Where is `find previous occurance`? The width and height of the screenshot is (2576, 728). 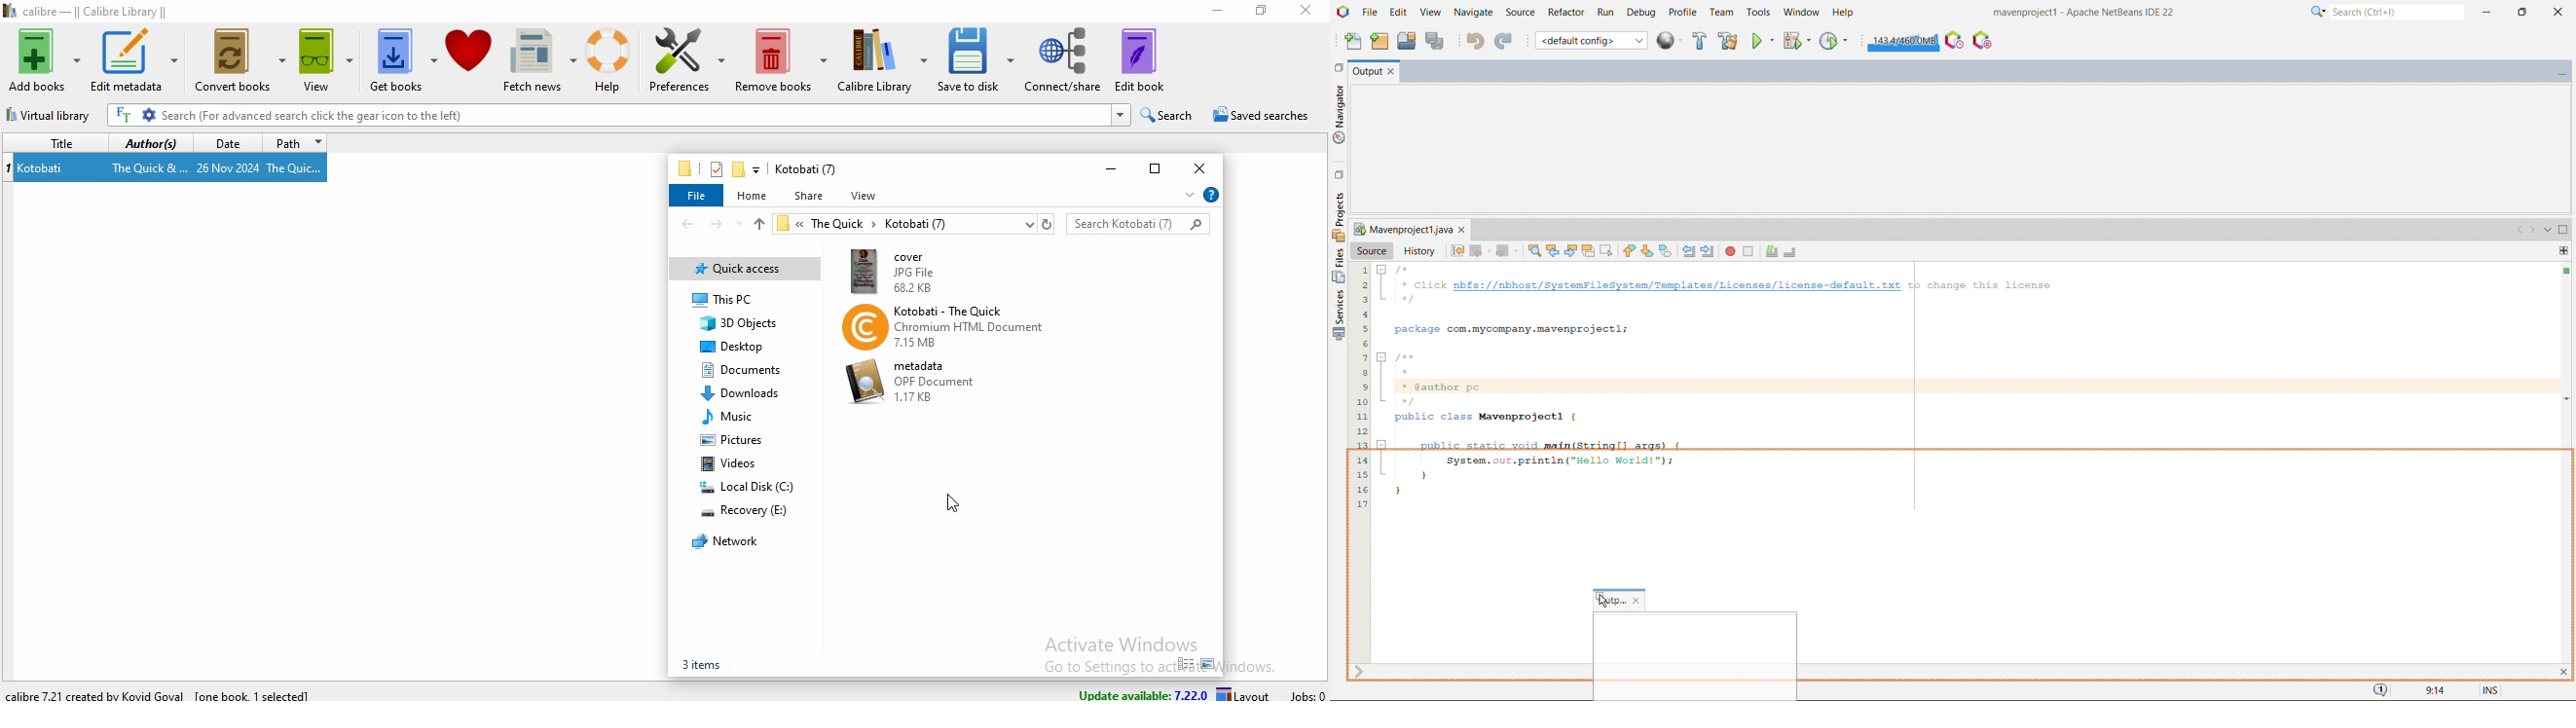
find previous occurance is located at coordinates (1552, 249).